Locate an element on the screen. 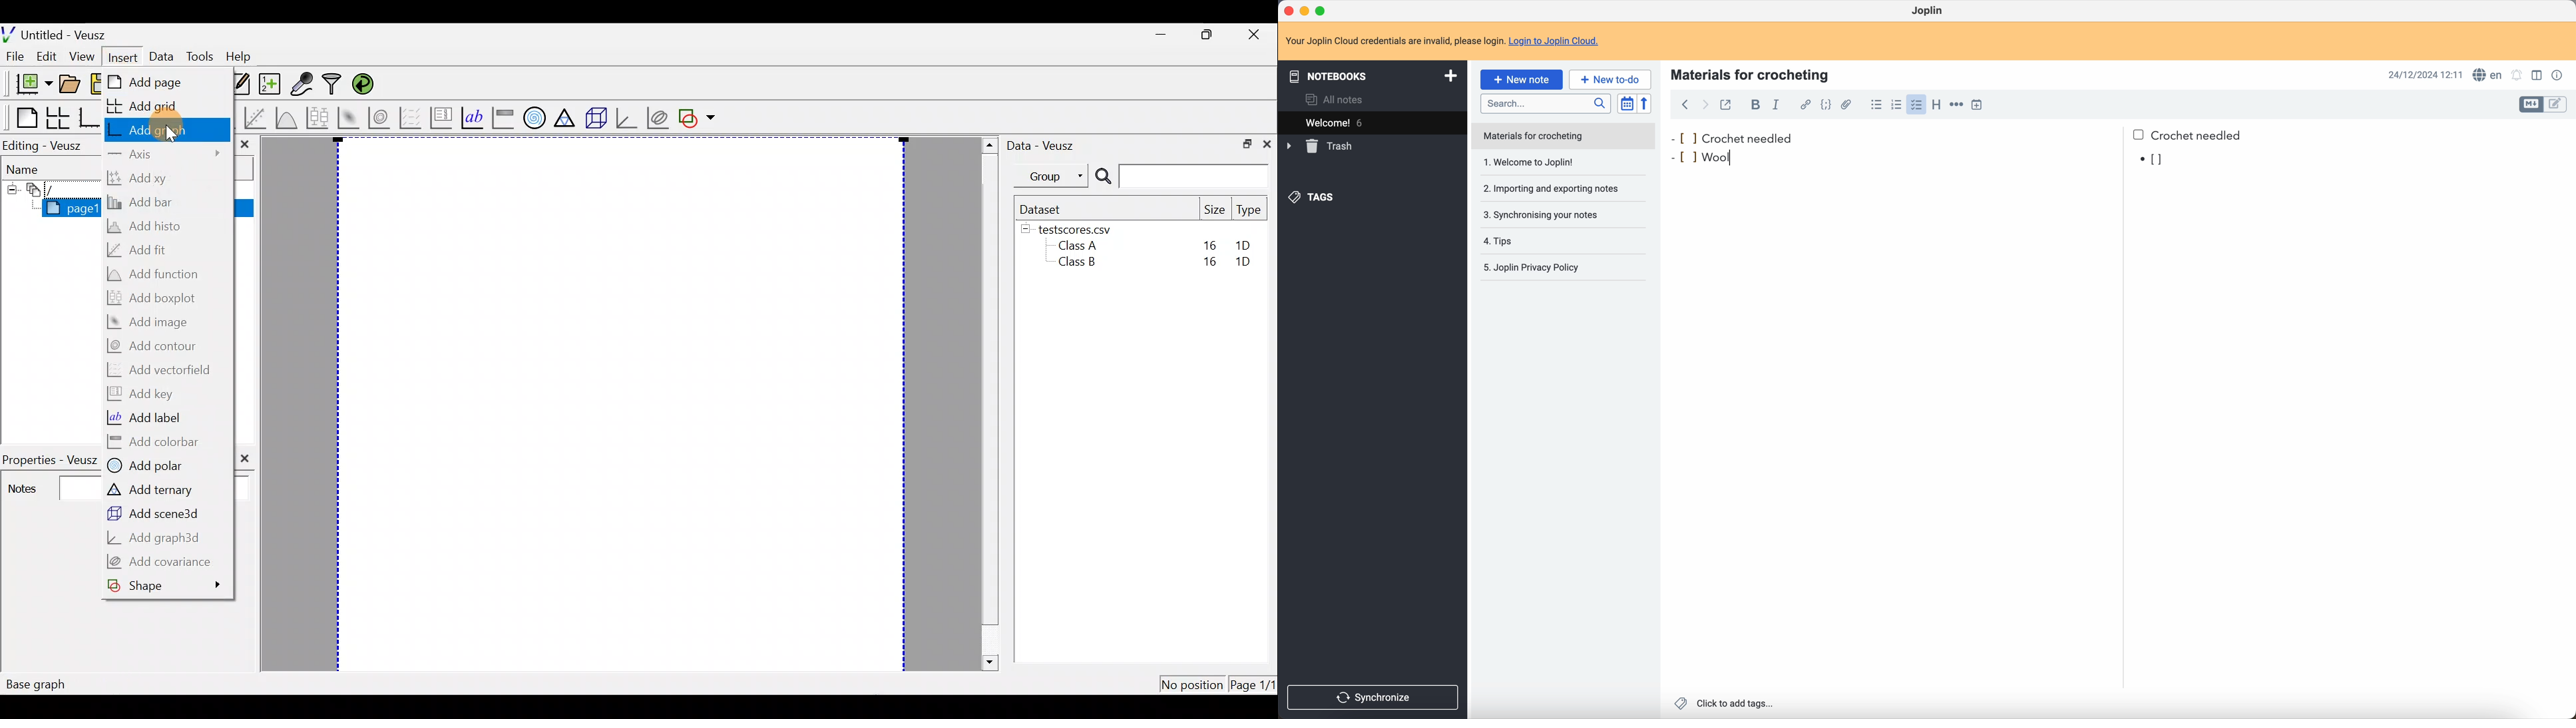  bulleted list is located at coordinates (1876, 104).